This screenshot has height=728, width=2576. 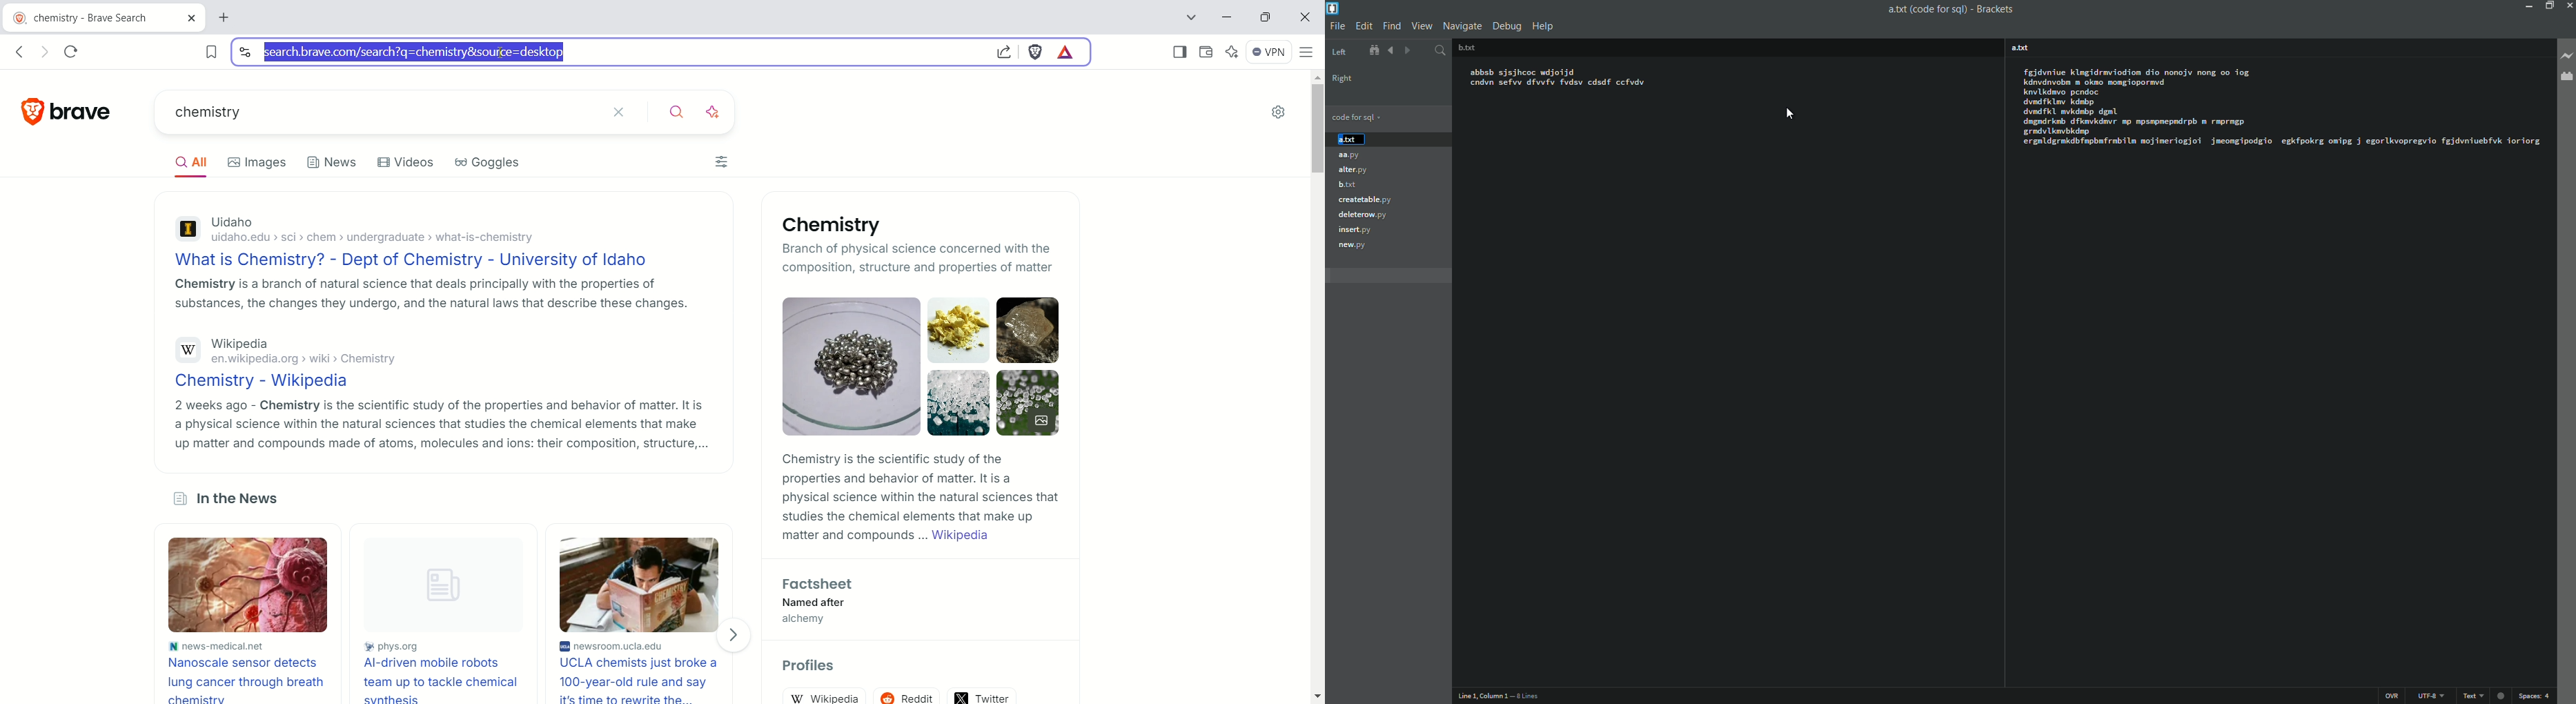 What do you see at coordinates (2074, 48) in the screenshot?
I see `Open a file while this pane has focus` at bounding box center [2074, 48].